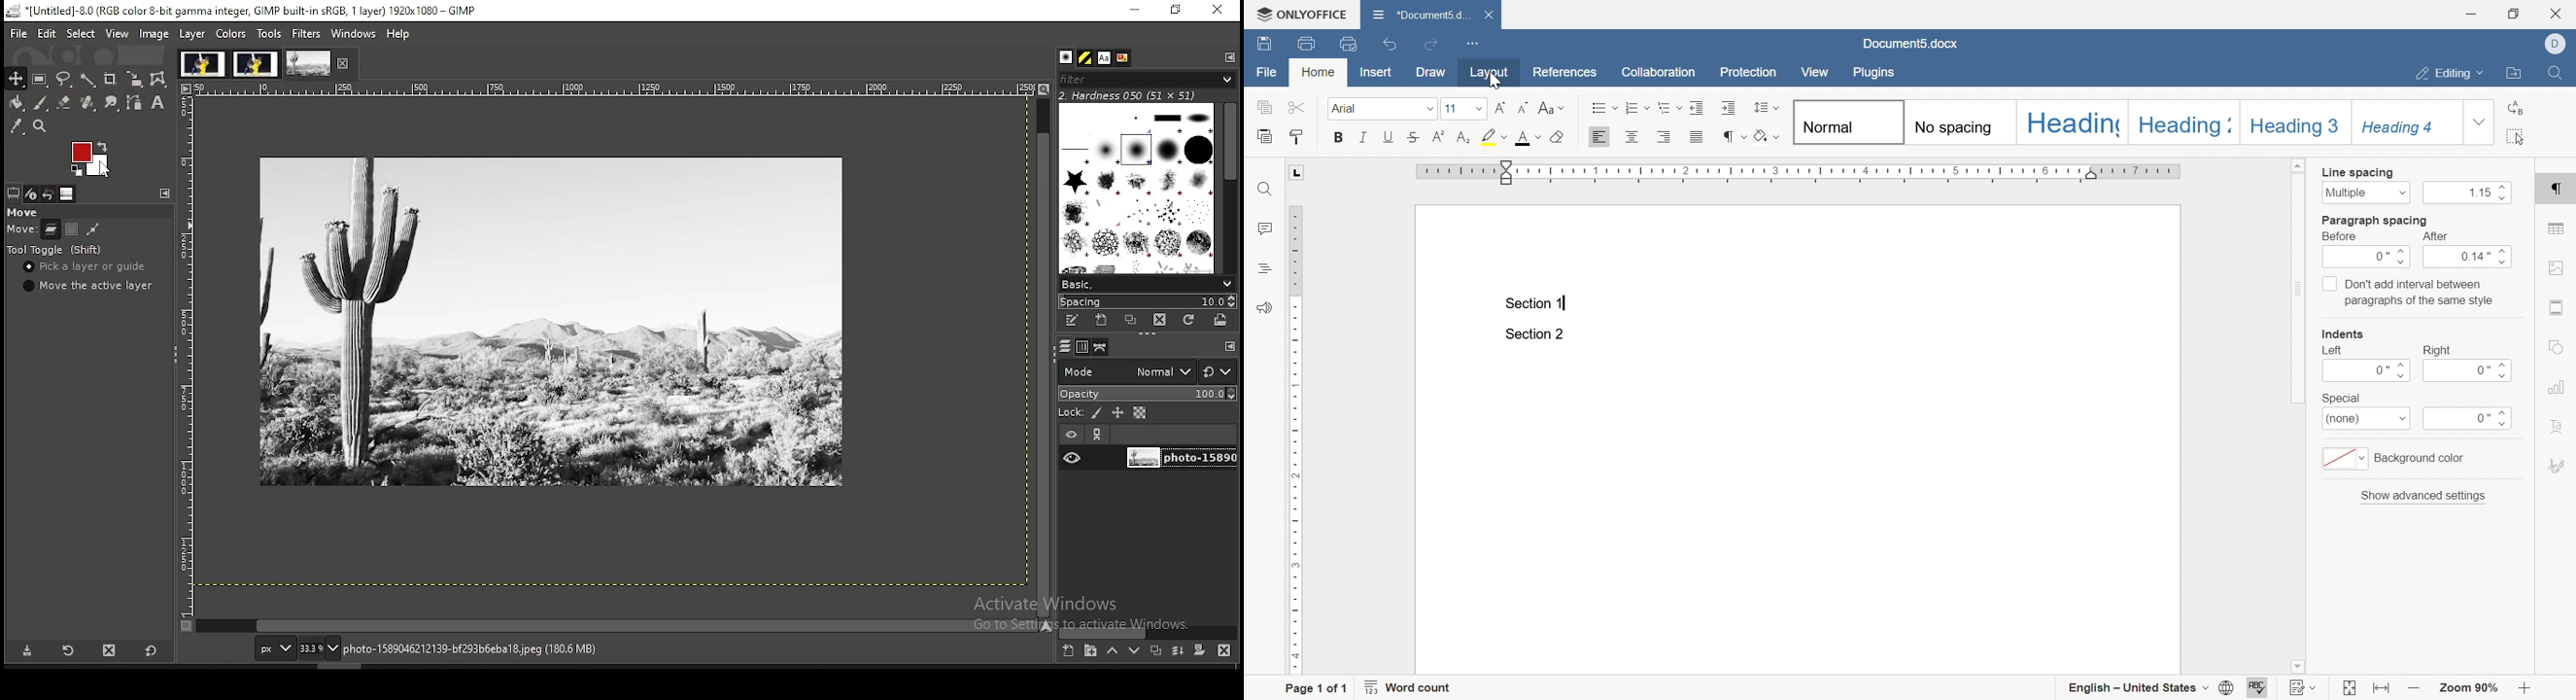 The height and width of the screenshot is (700, 2576). Describe the element at coordinates (1488, 74) in the screenshot. I see `layout` at that location.